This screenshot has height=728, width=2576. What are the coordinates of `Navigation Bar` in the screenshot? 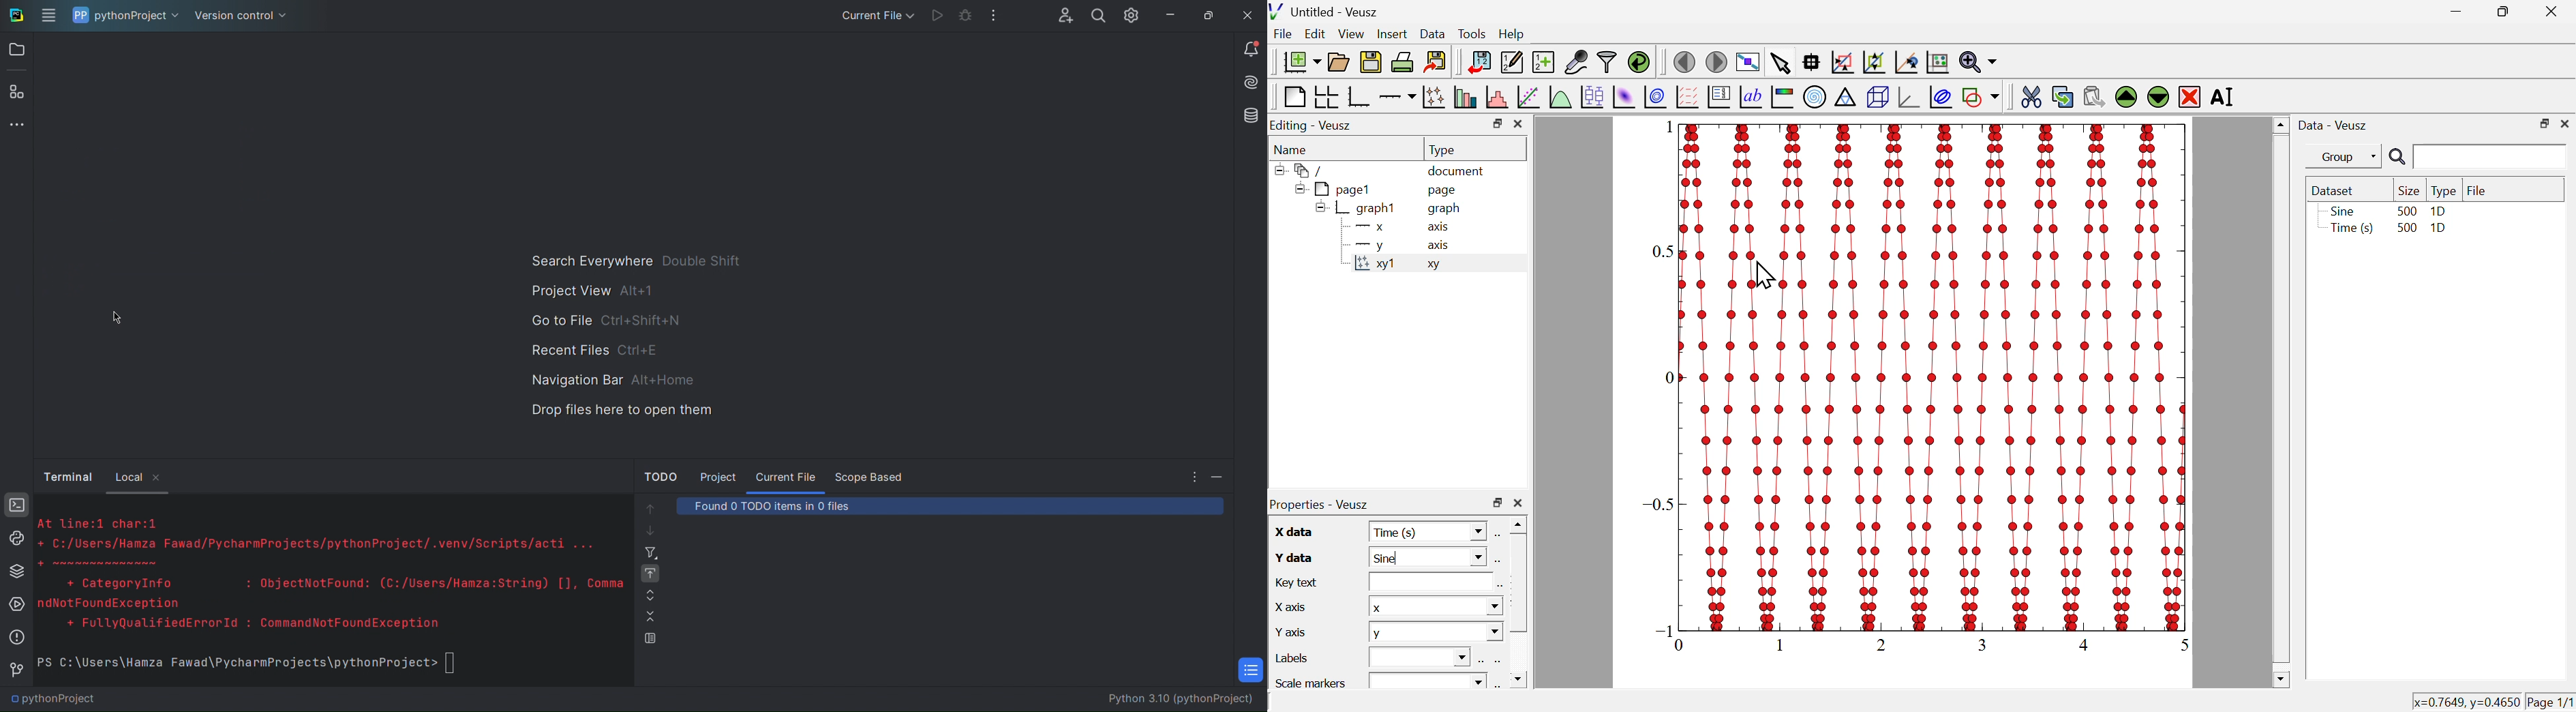 It's located at (609, 380).